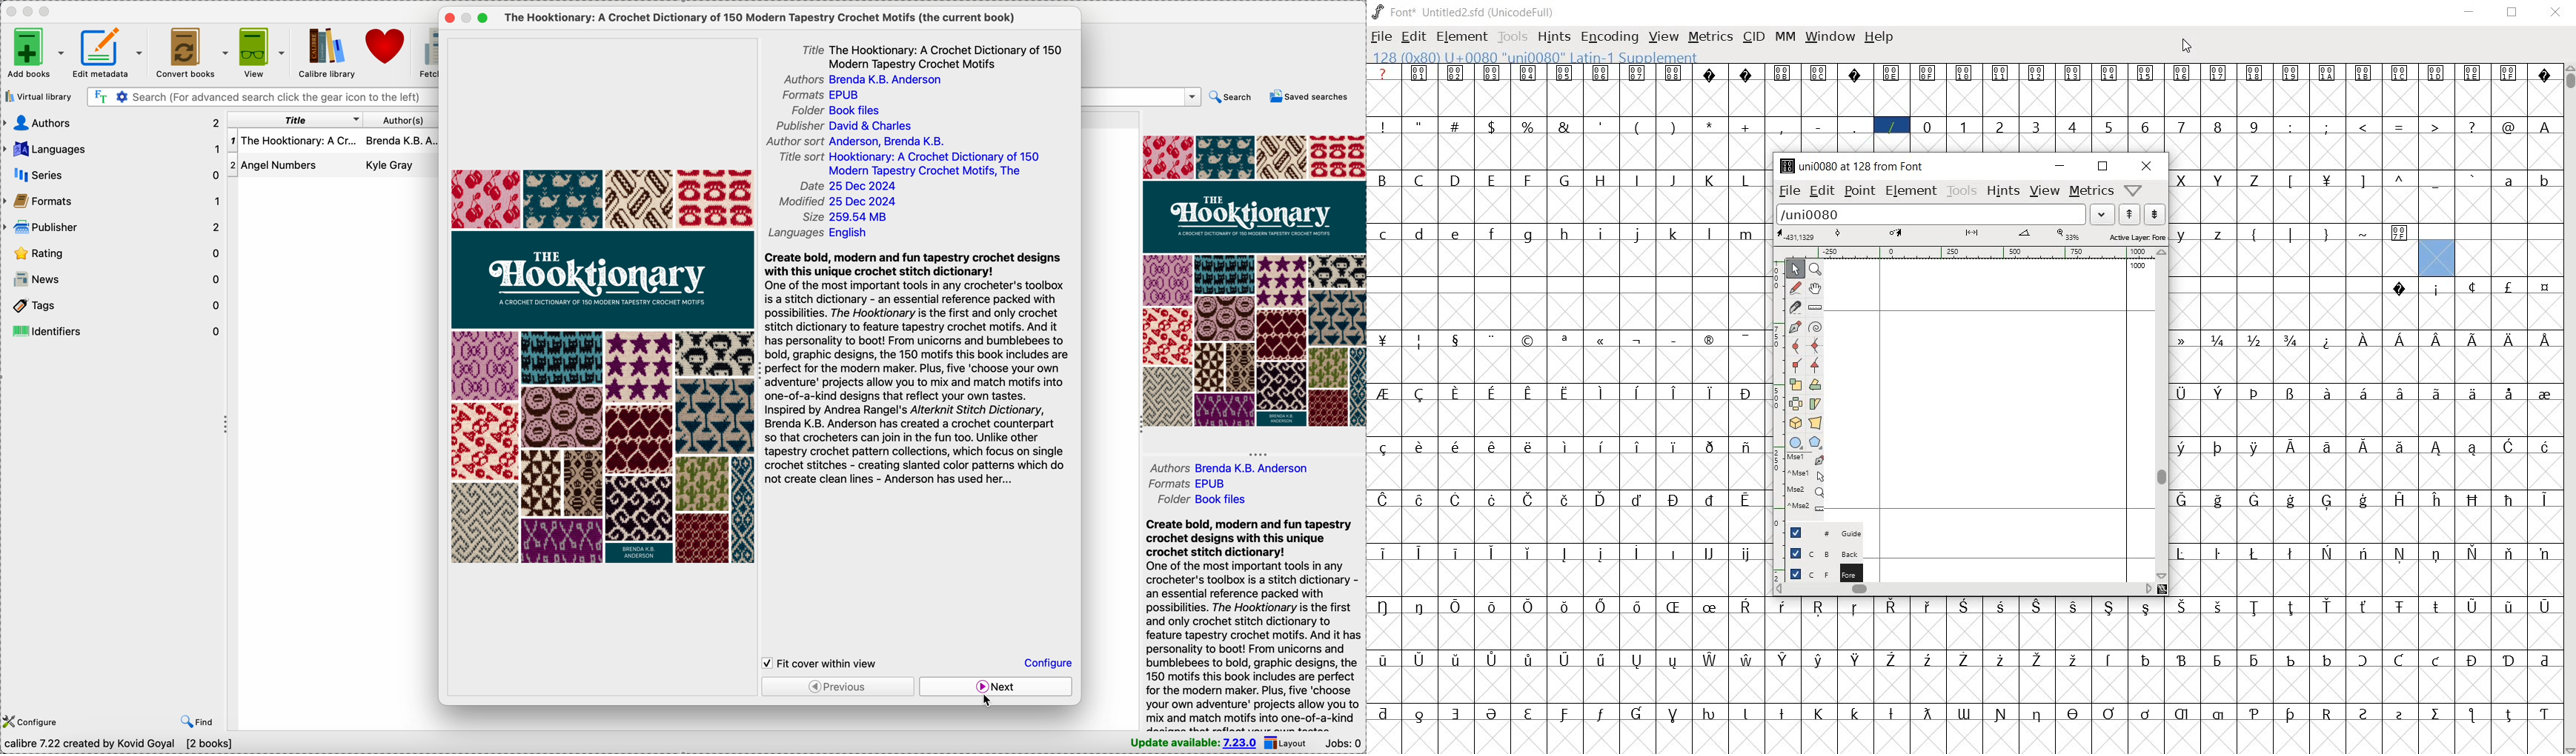 The width and height of the screenshot is (2576, 756). I want to click on glyph, so click(2471, 715).